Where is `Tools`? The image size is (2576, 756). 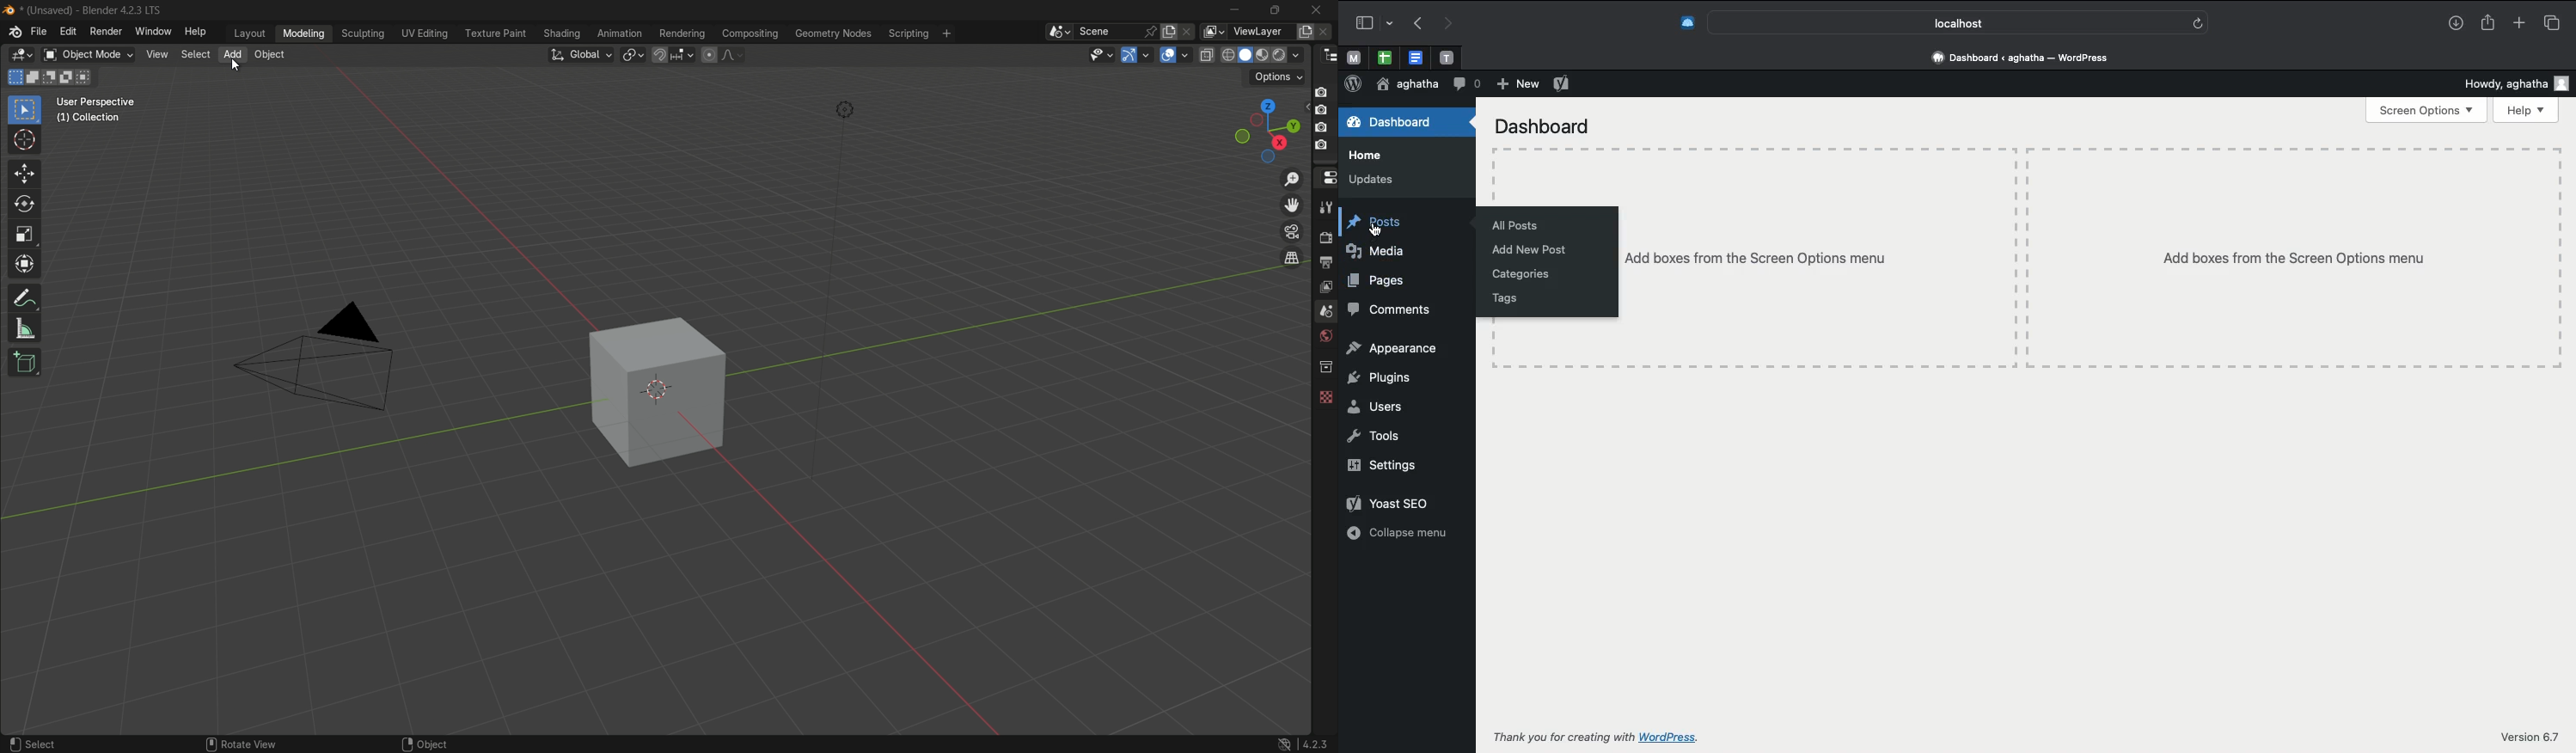
Tools is located at coordinates (1376, 437).